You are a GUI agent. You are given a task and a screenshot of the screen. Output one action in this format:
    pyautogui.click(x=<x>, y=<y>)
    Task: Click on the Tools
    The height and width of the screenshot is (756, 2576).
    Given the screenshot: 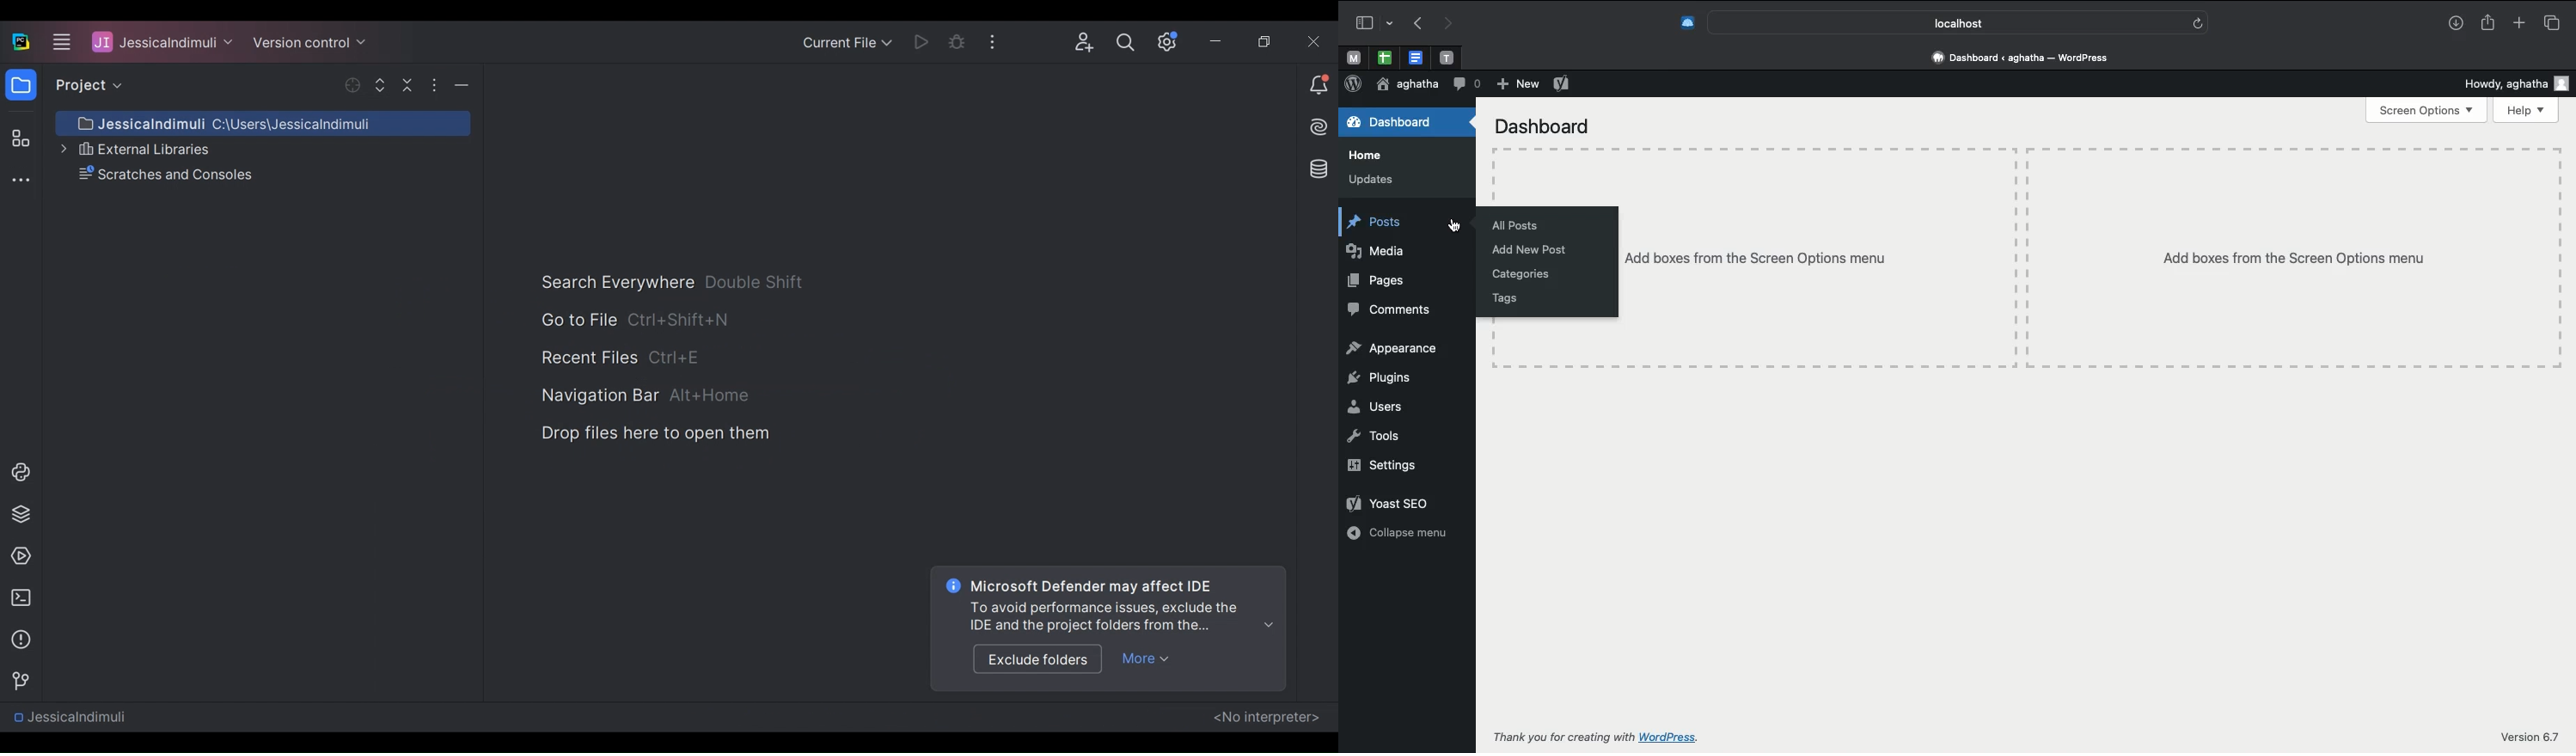 What is the action you would take?
    pyautogui.click(x=1373, y=438)
    